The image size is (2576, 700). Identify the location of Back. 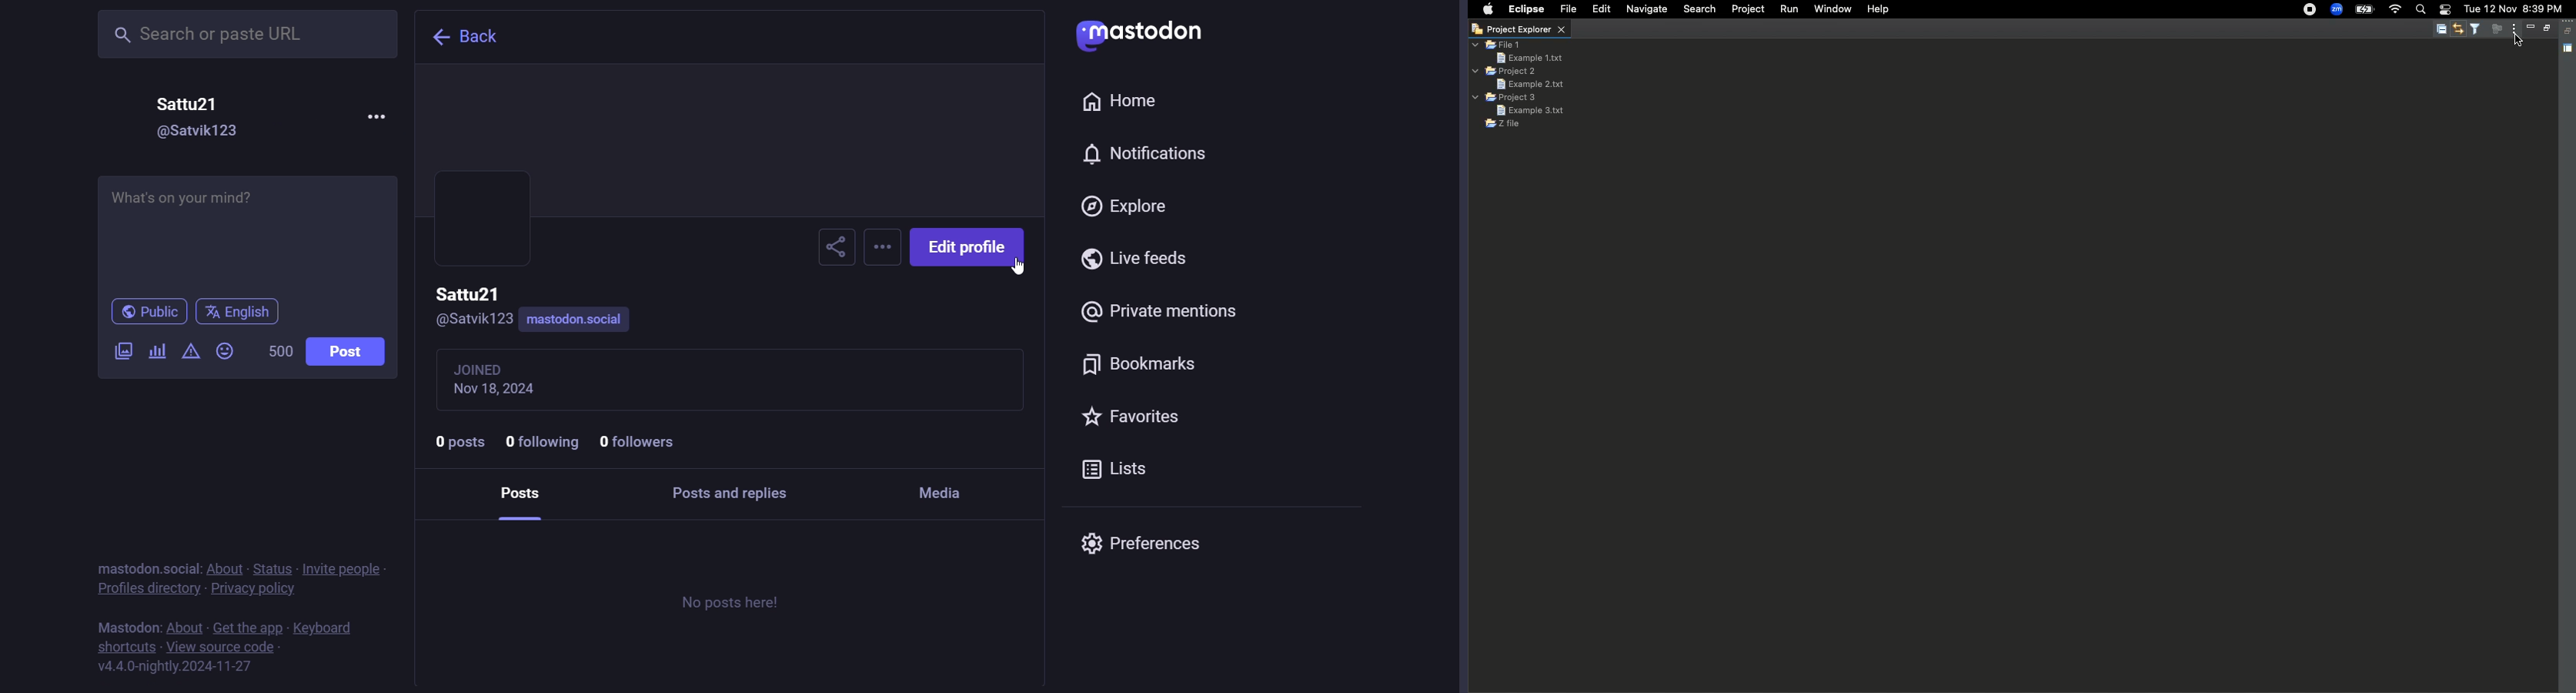
(468, 34).